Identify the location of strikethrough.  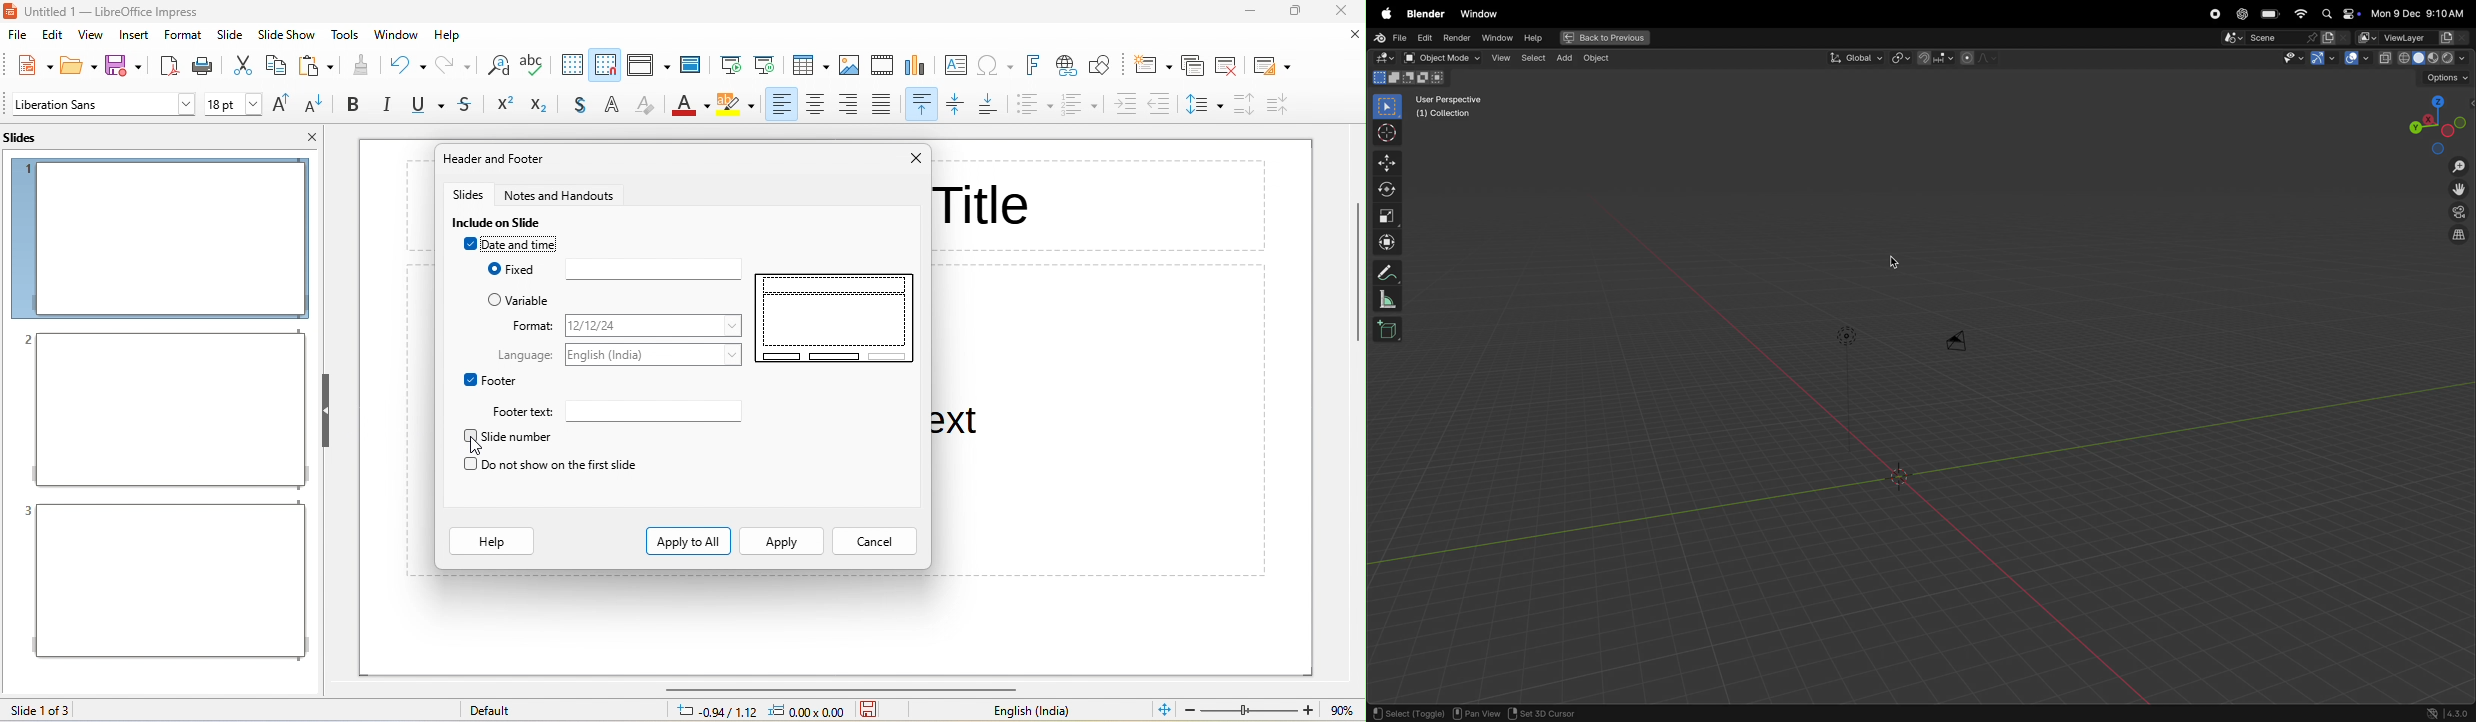
(467, 106).